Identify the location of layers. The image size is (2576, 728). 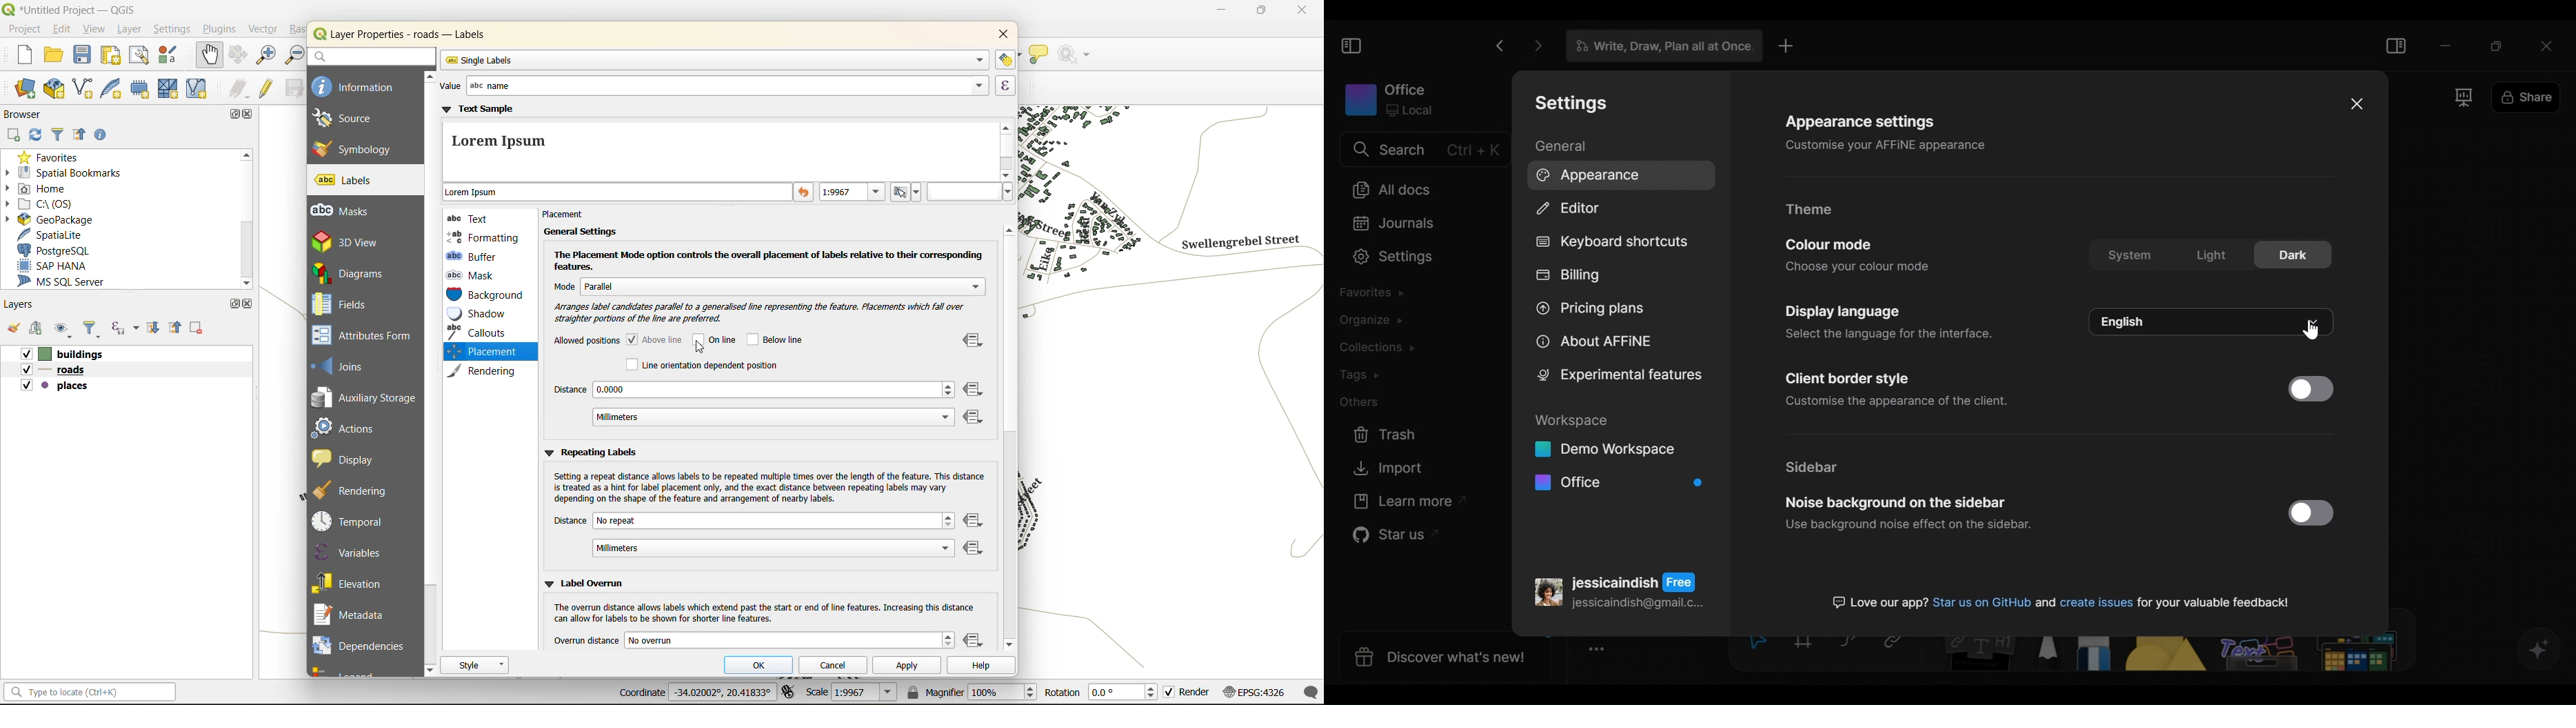
(24, 306).